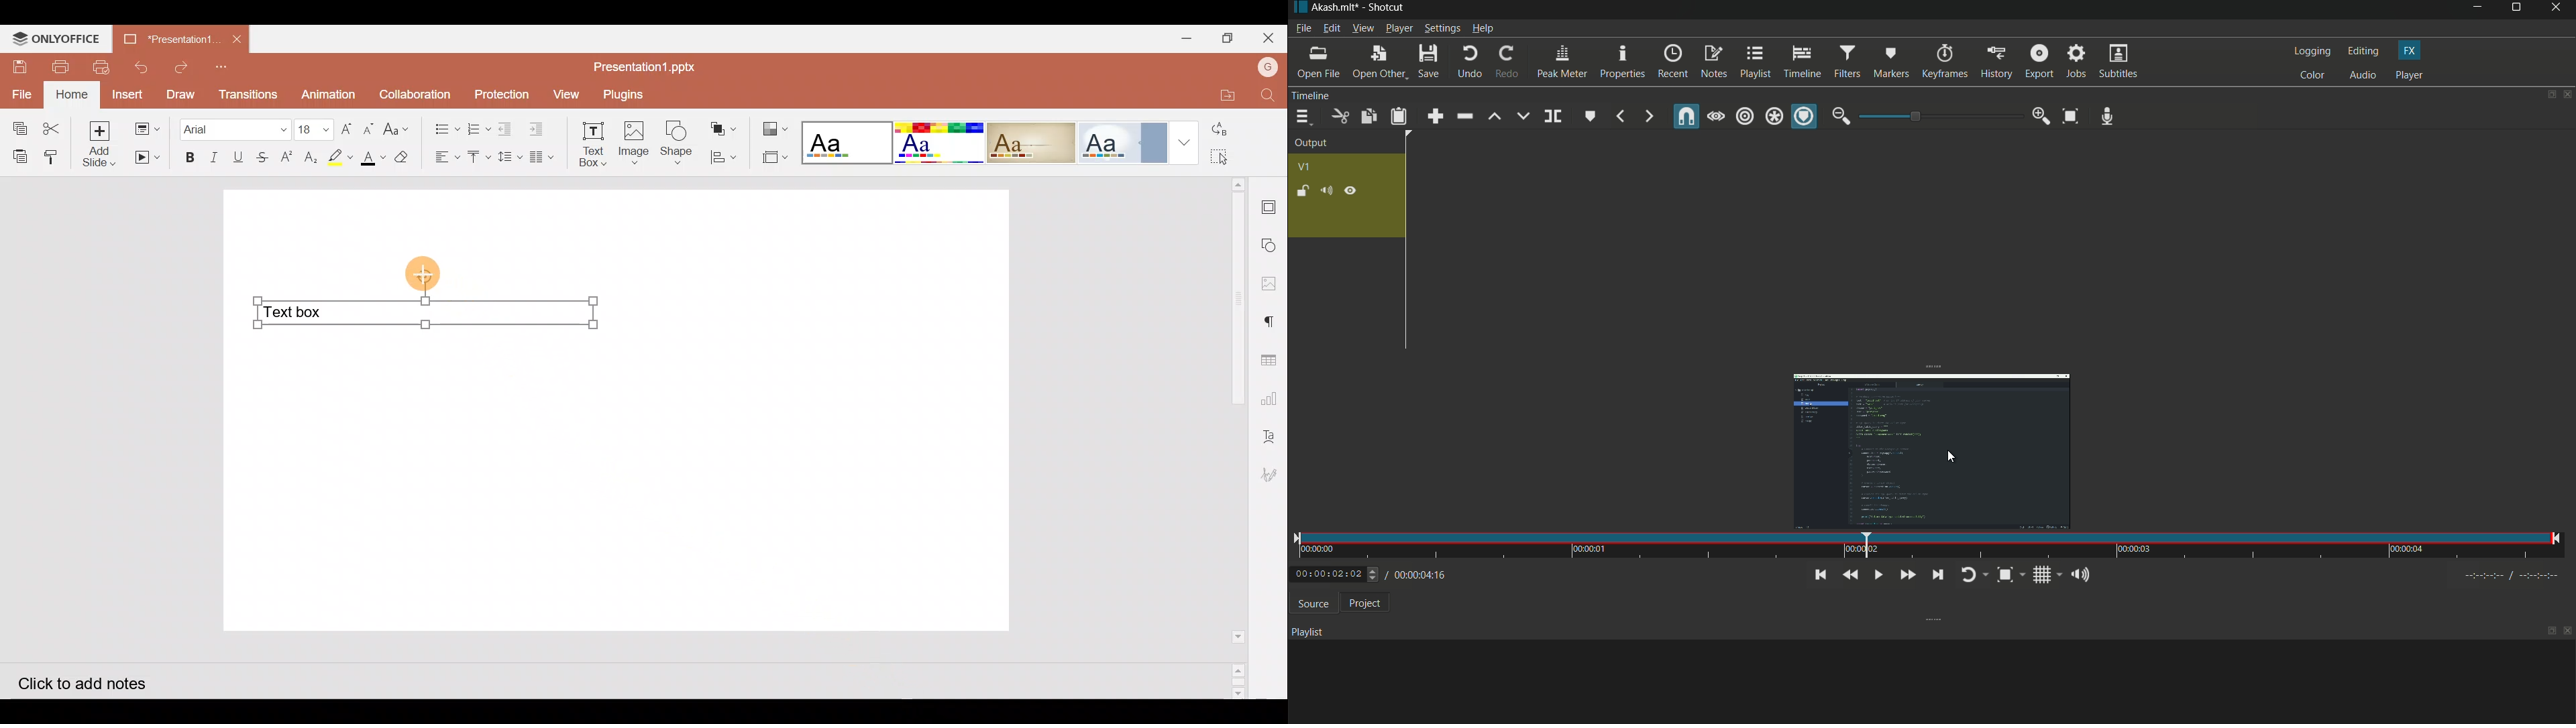 The width and height of the screenshot is (2576, 728). Describe the element at coordinates (1310, 603) in the screenshot. I see `source` at that location.